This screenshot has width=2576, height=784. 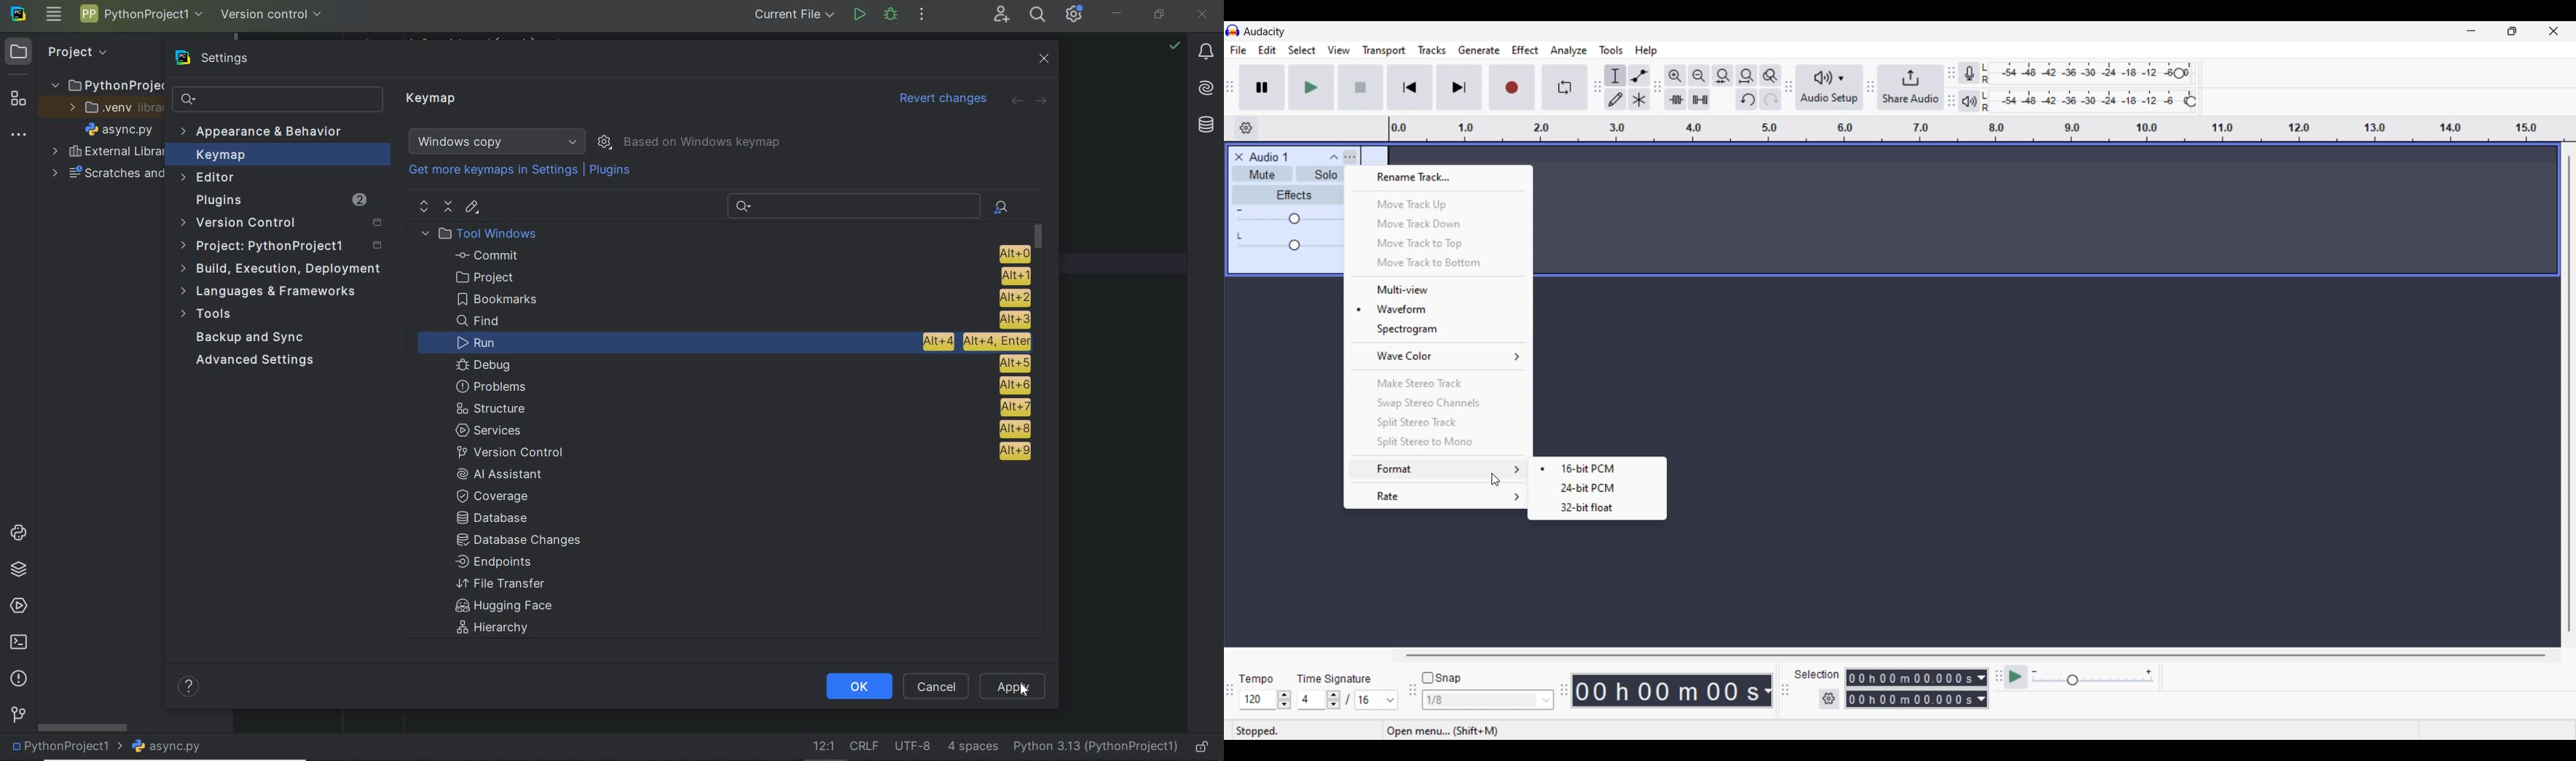 I want to click on project name, so click(x=63, y=748).